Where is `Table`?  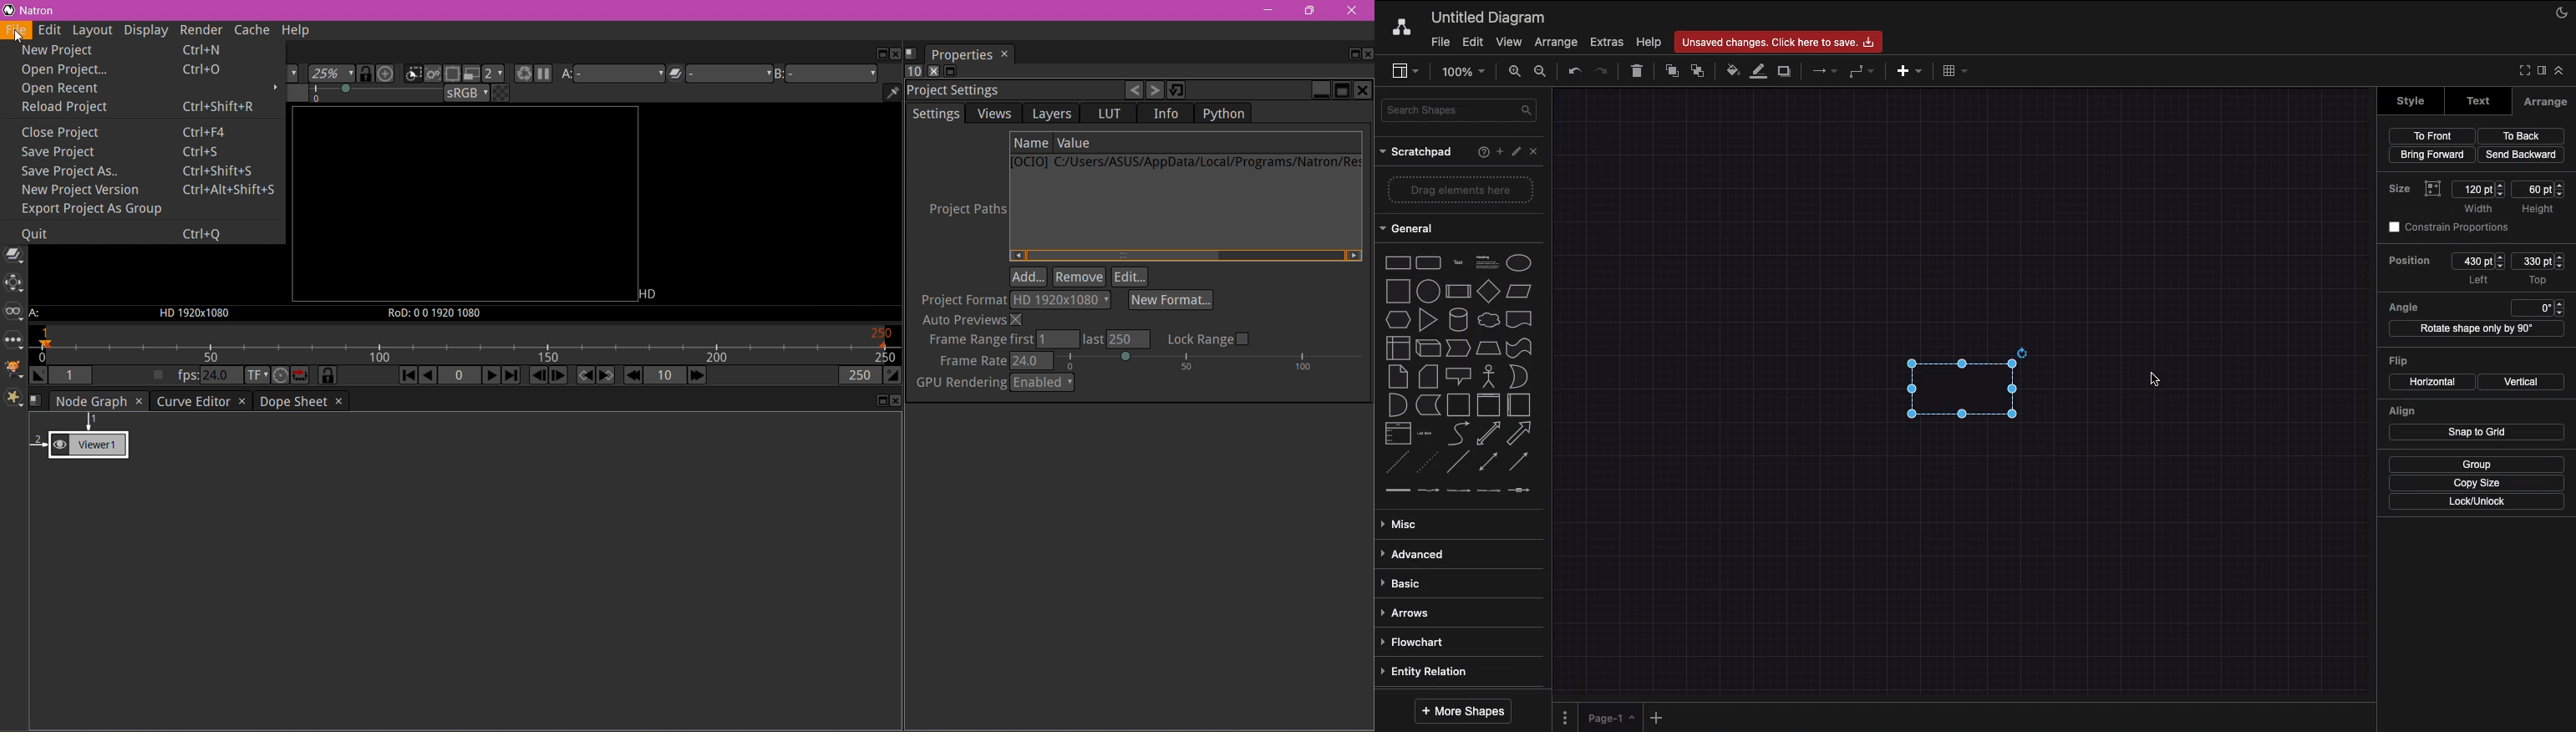 Table is located at coordinates (1955, 71).